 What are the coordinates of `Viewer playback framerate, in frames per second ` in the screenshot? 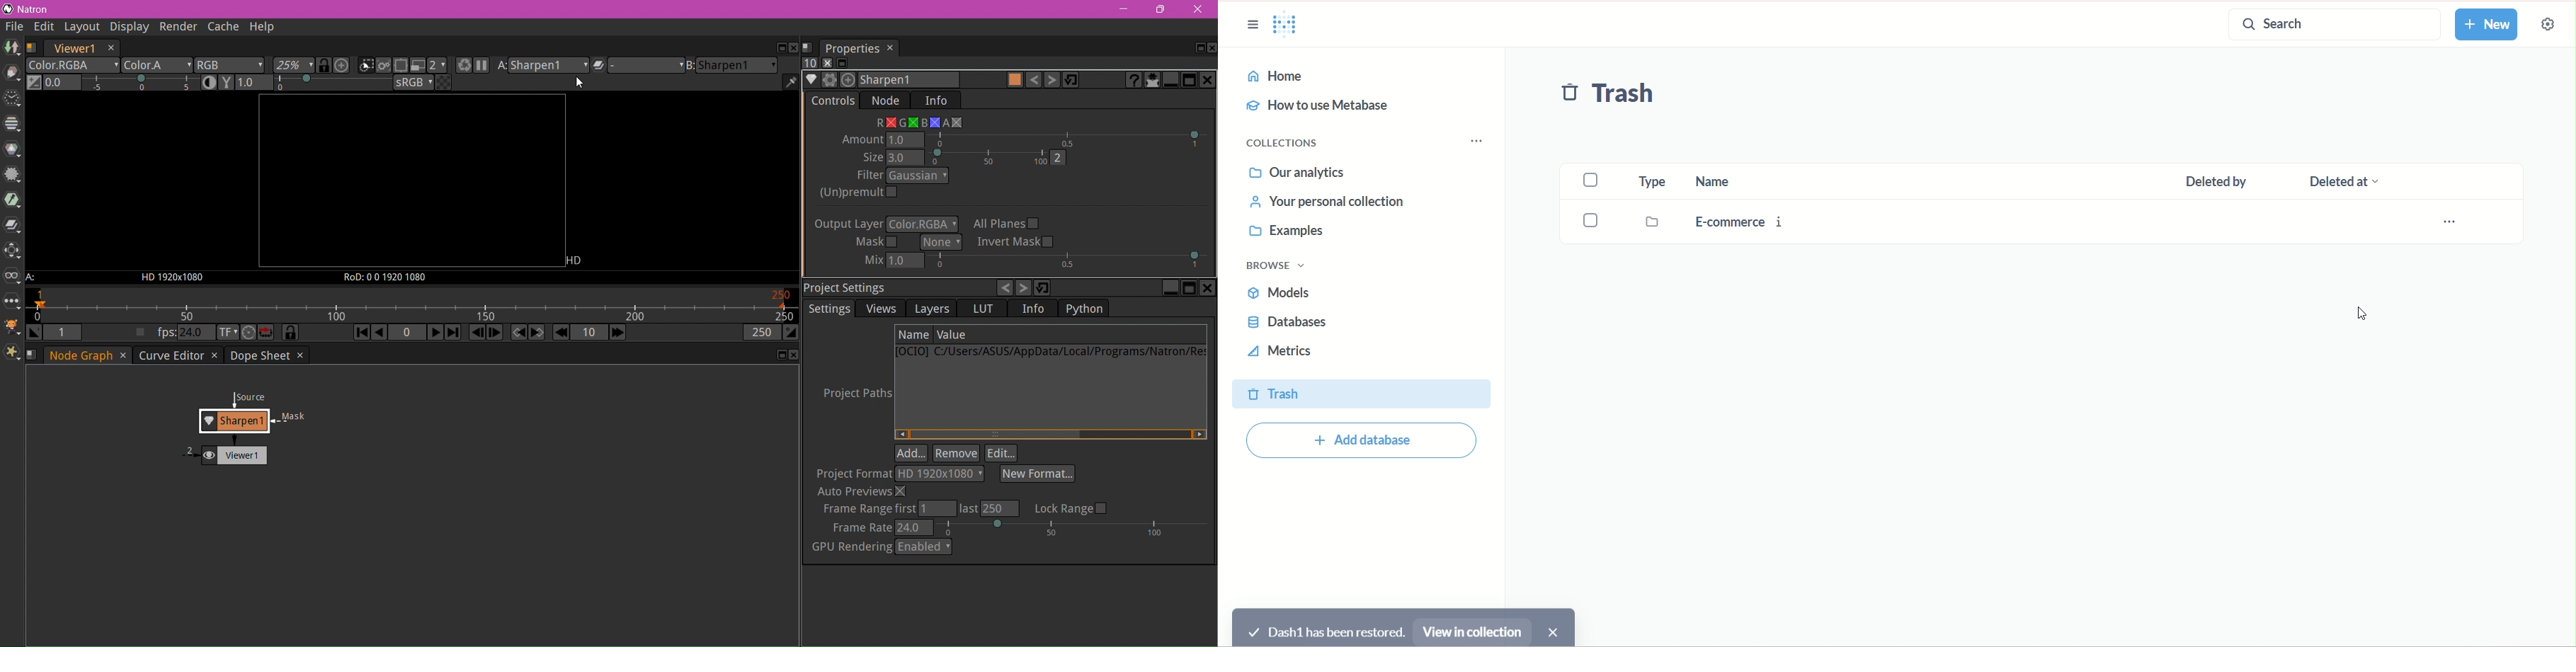 It's located at (183, 333).